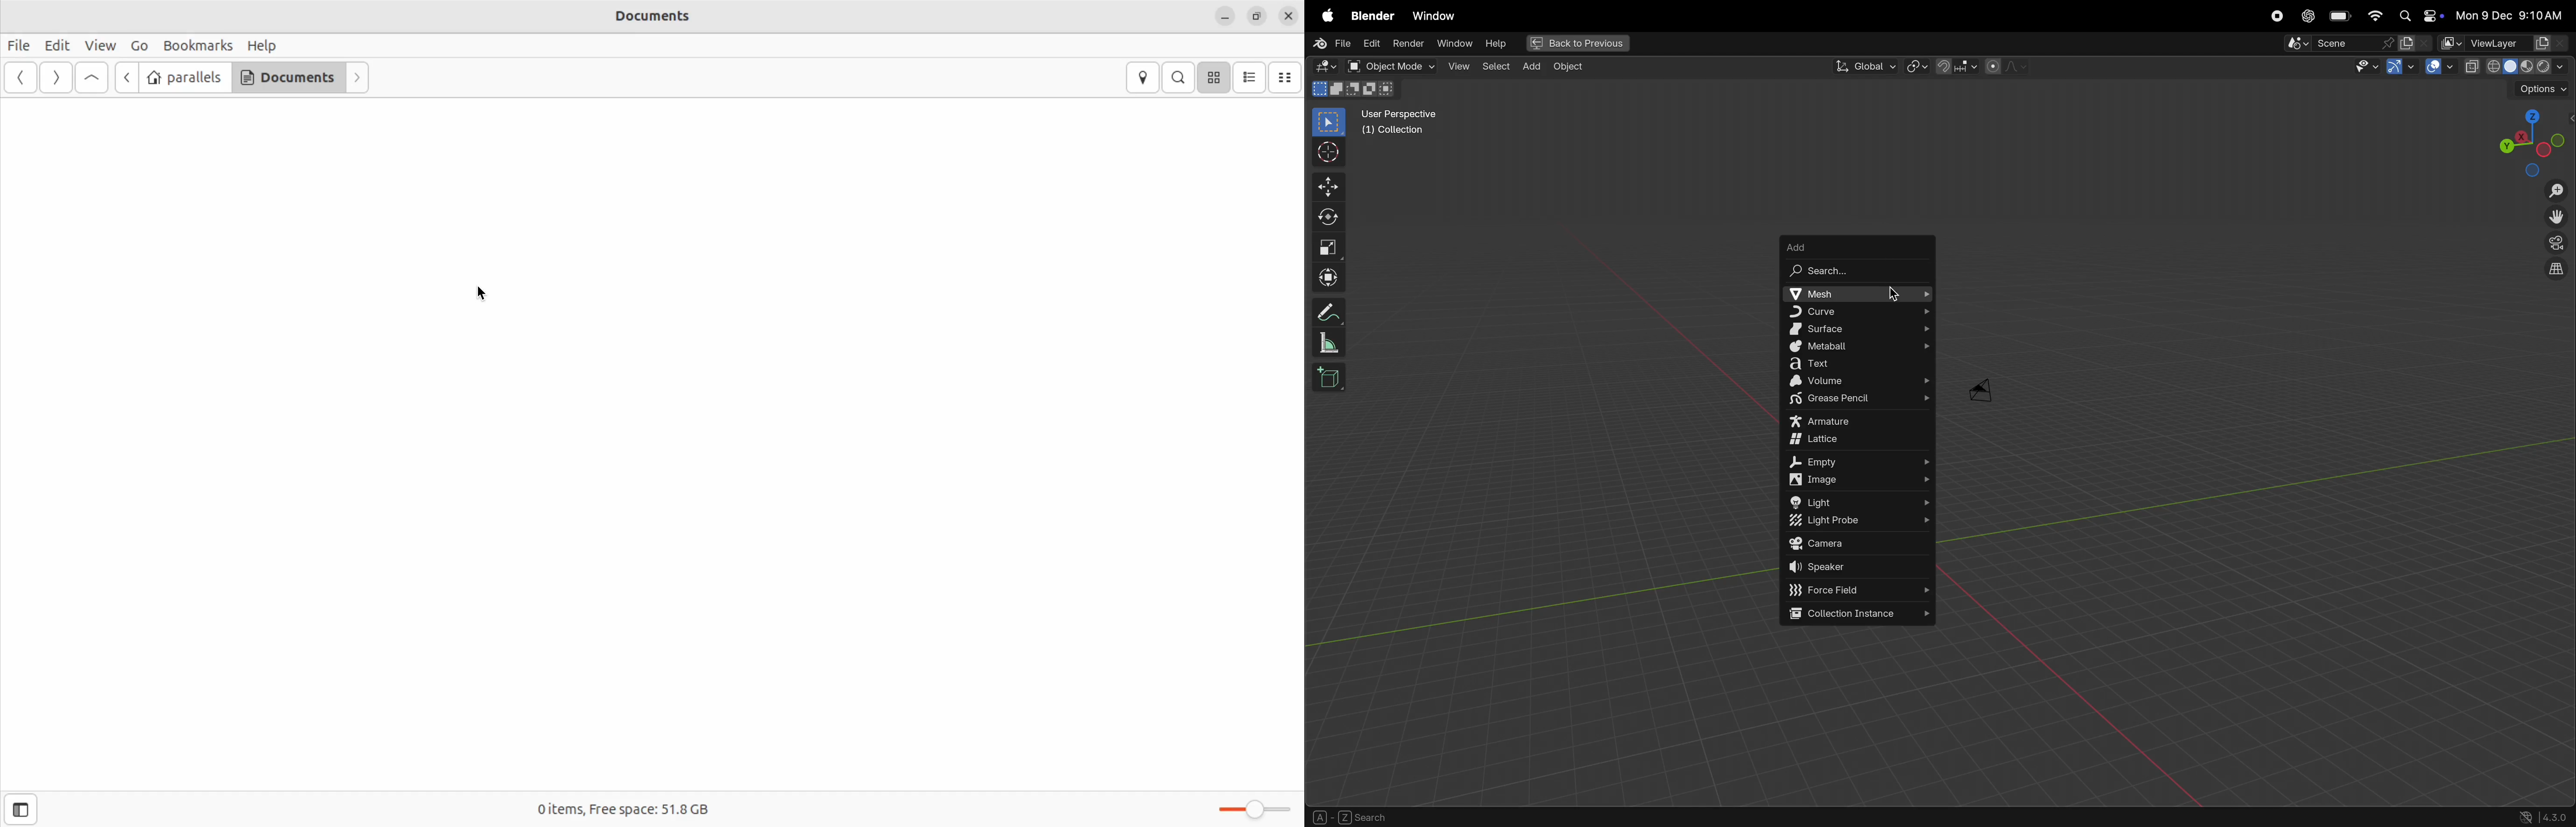 The height and width of the screenshot is (840, 2576). Describe the element at coordinates (2513, 15) in the screenshot. I see `date and time` at that location.